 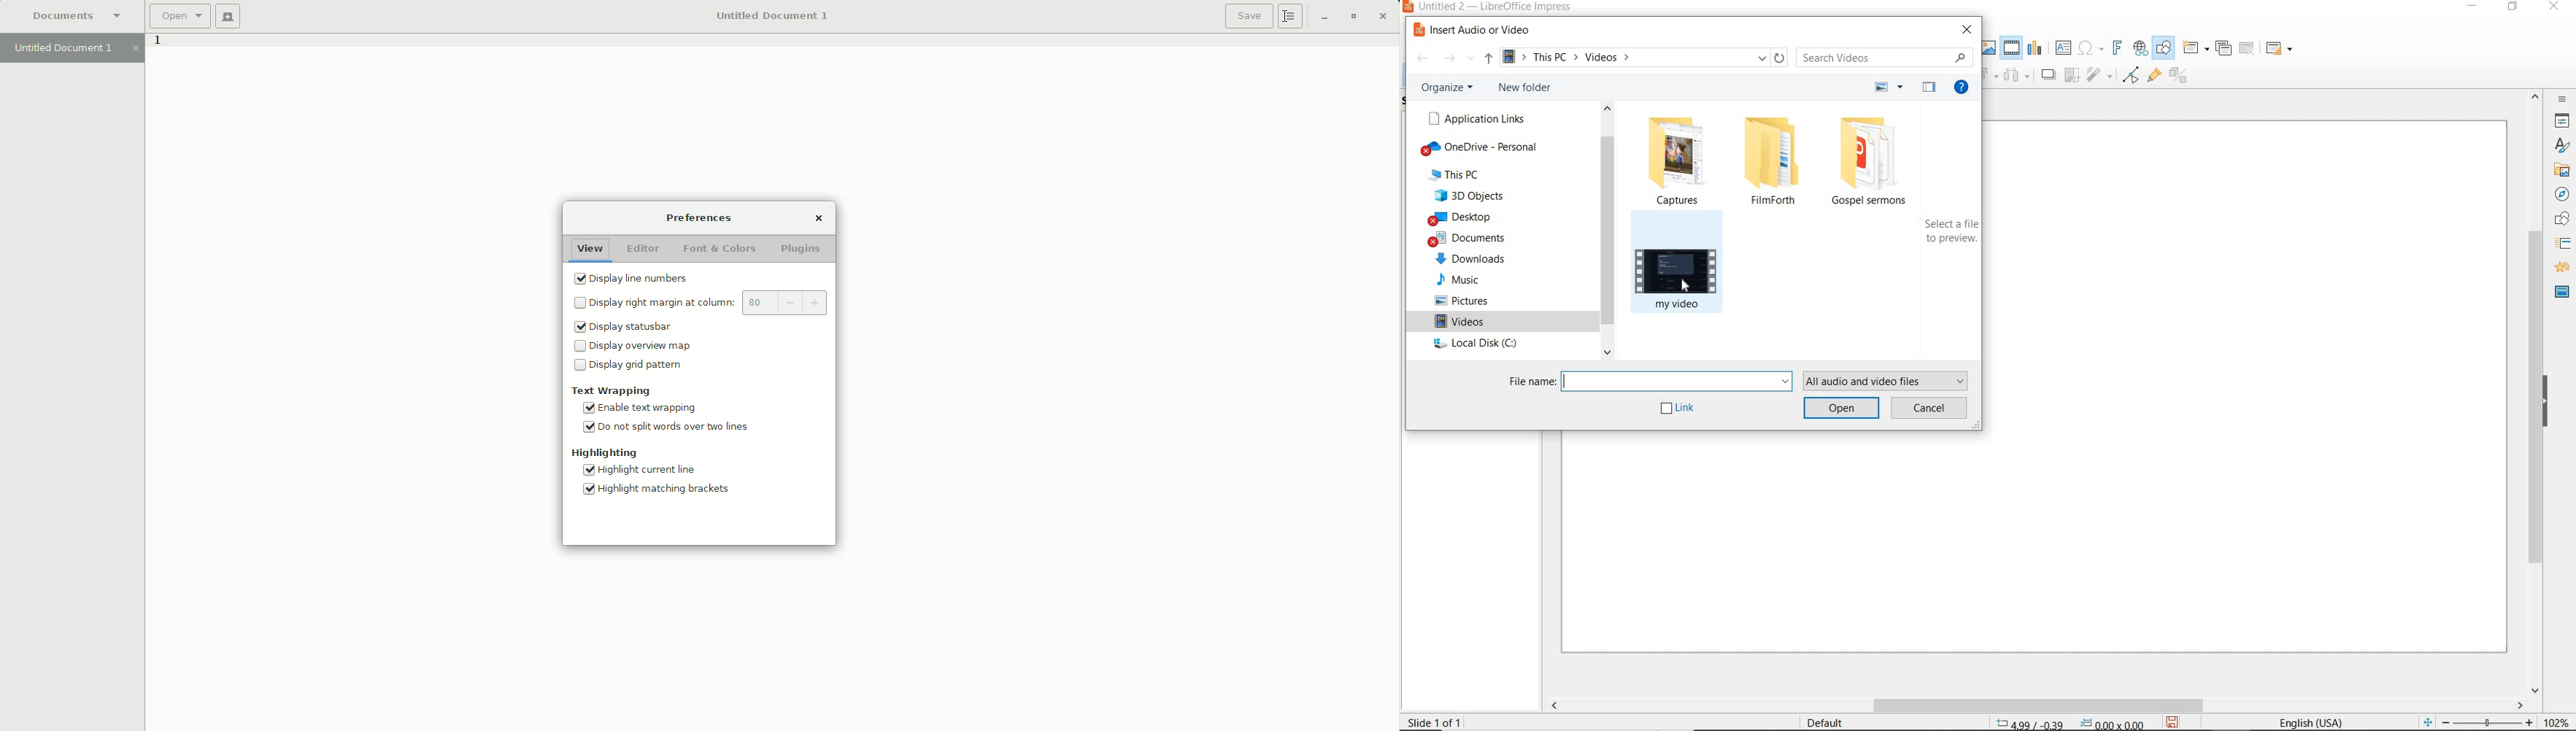 What do you see at coordinates (1891, 86) in the screenshot?
I see `CHANGE YOUR VIEW ` at bounding box center [1891, 86].